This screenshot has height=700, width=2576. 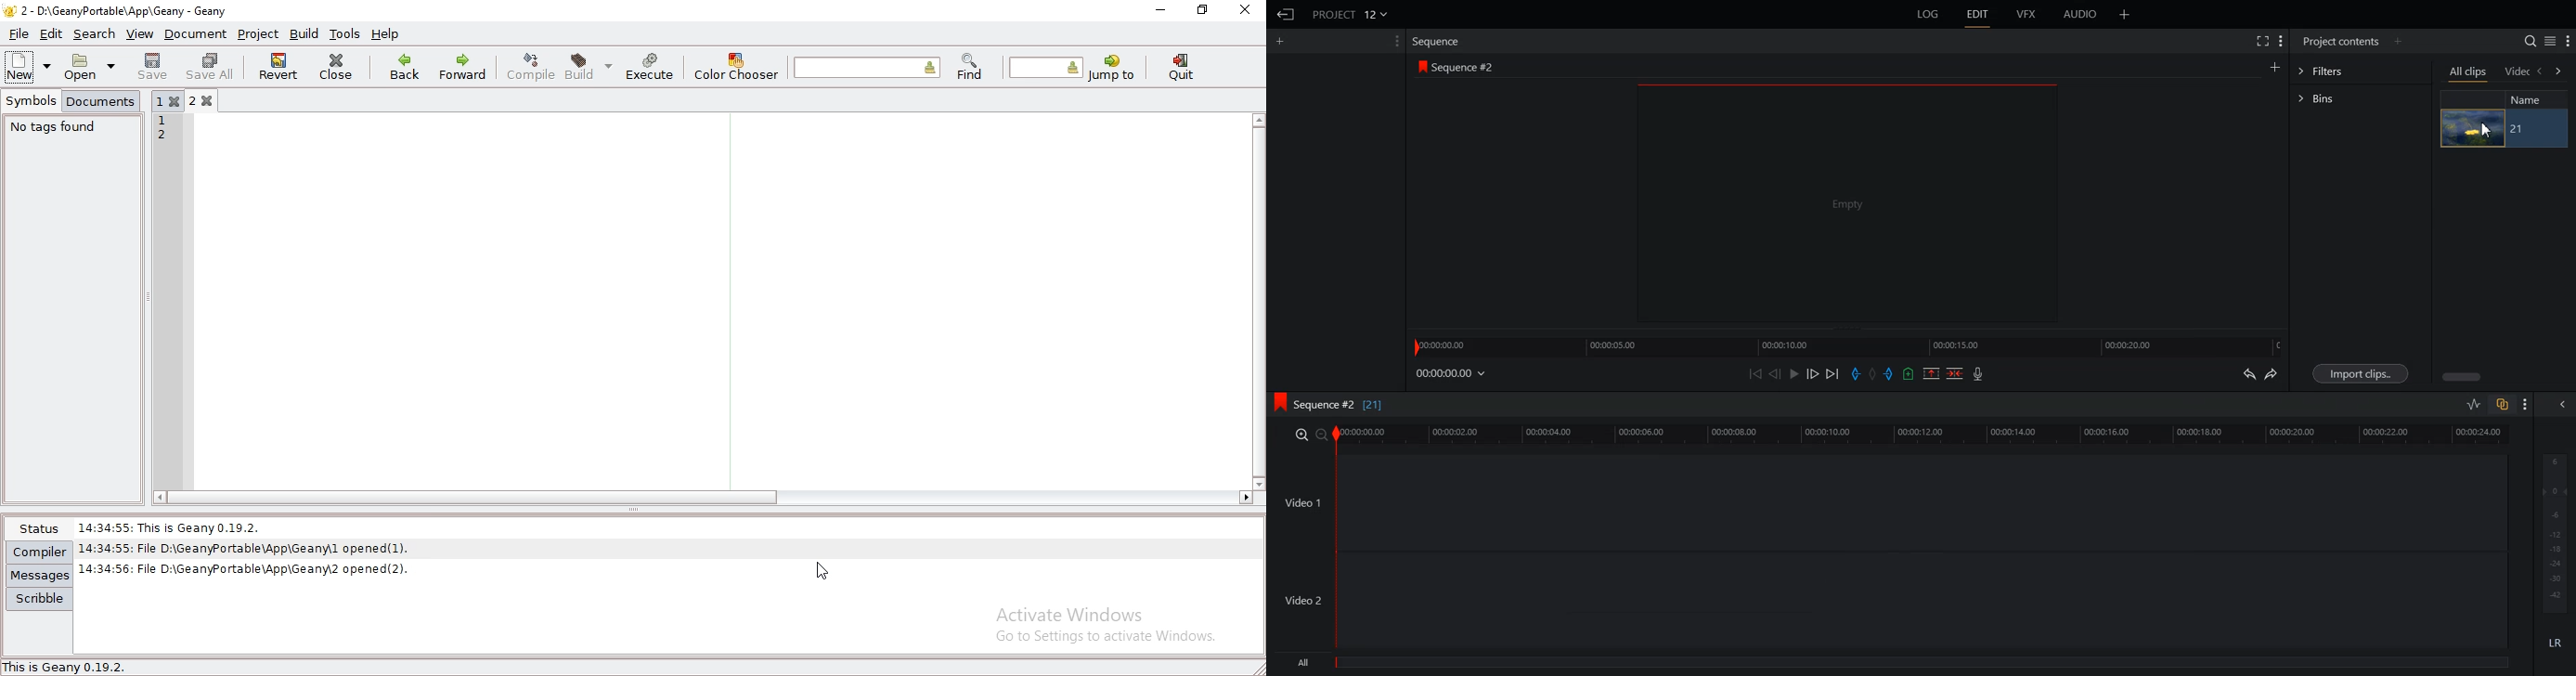 I want to click on Project contents, so click(x=2339, y=42).